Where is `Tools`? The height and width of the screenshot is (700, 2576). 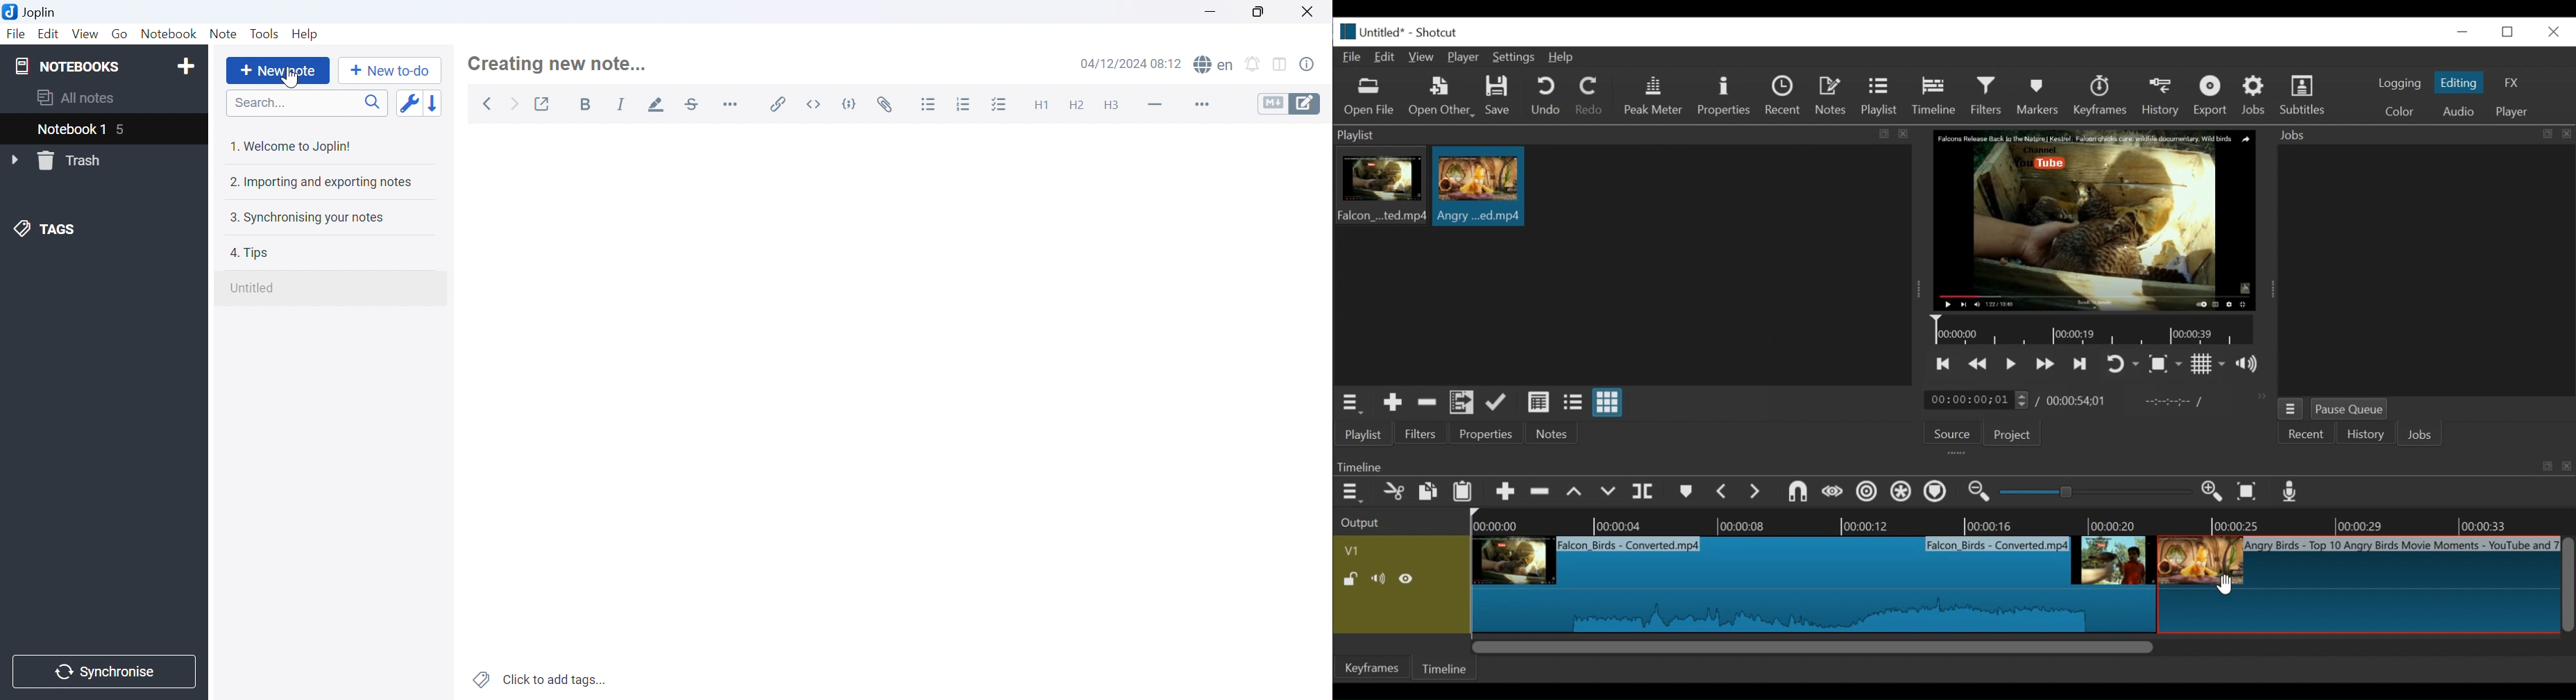
Tools is located at coordinates (266, 35).